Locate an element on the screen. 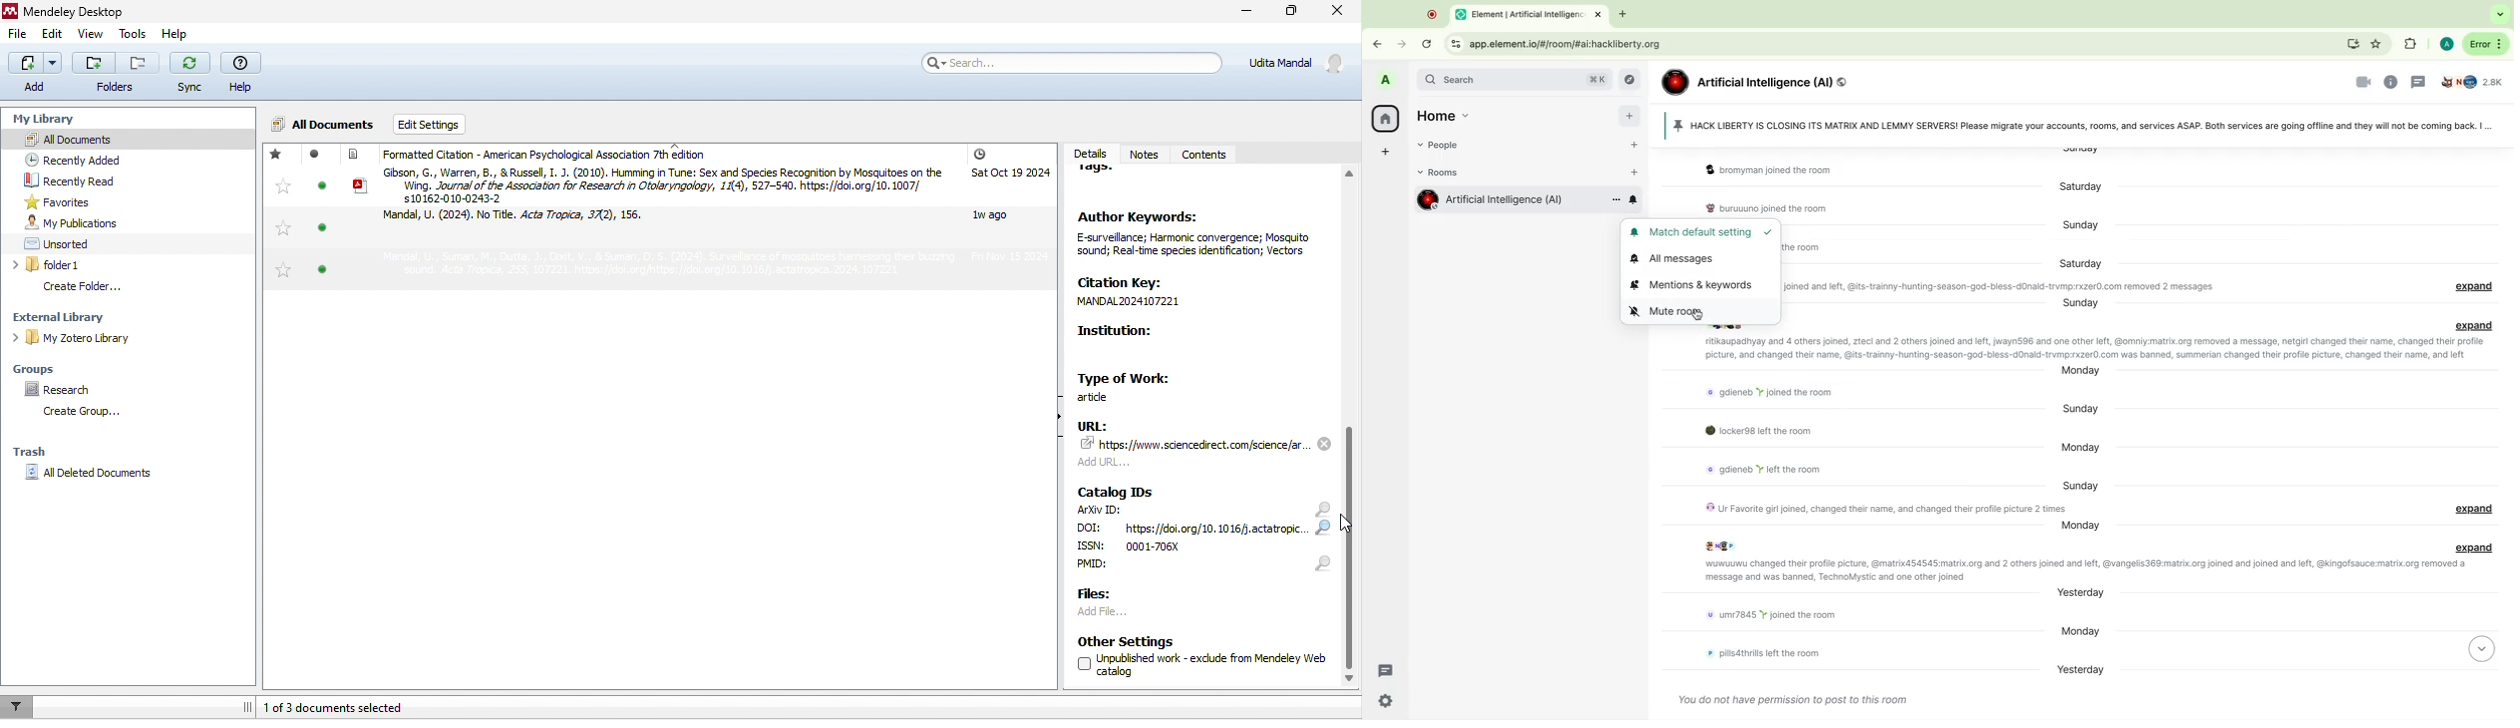 The image size is (2520, 728). Search is located at coordinates (1515, 81).